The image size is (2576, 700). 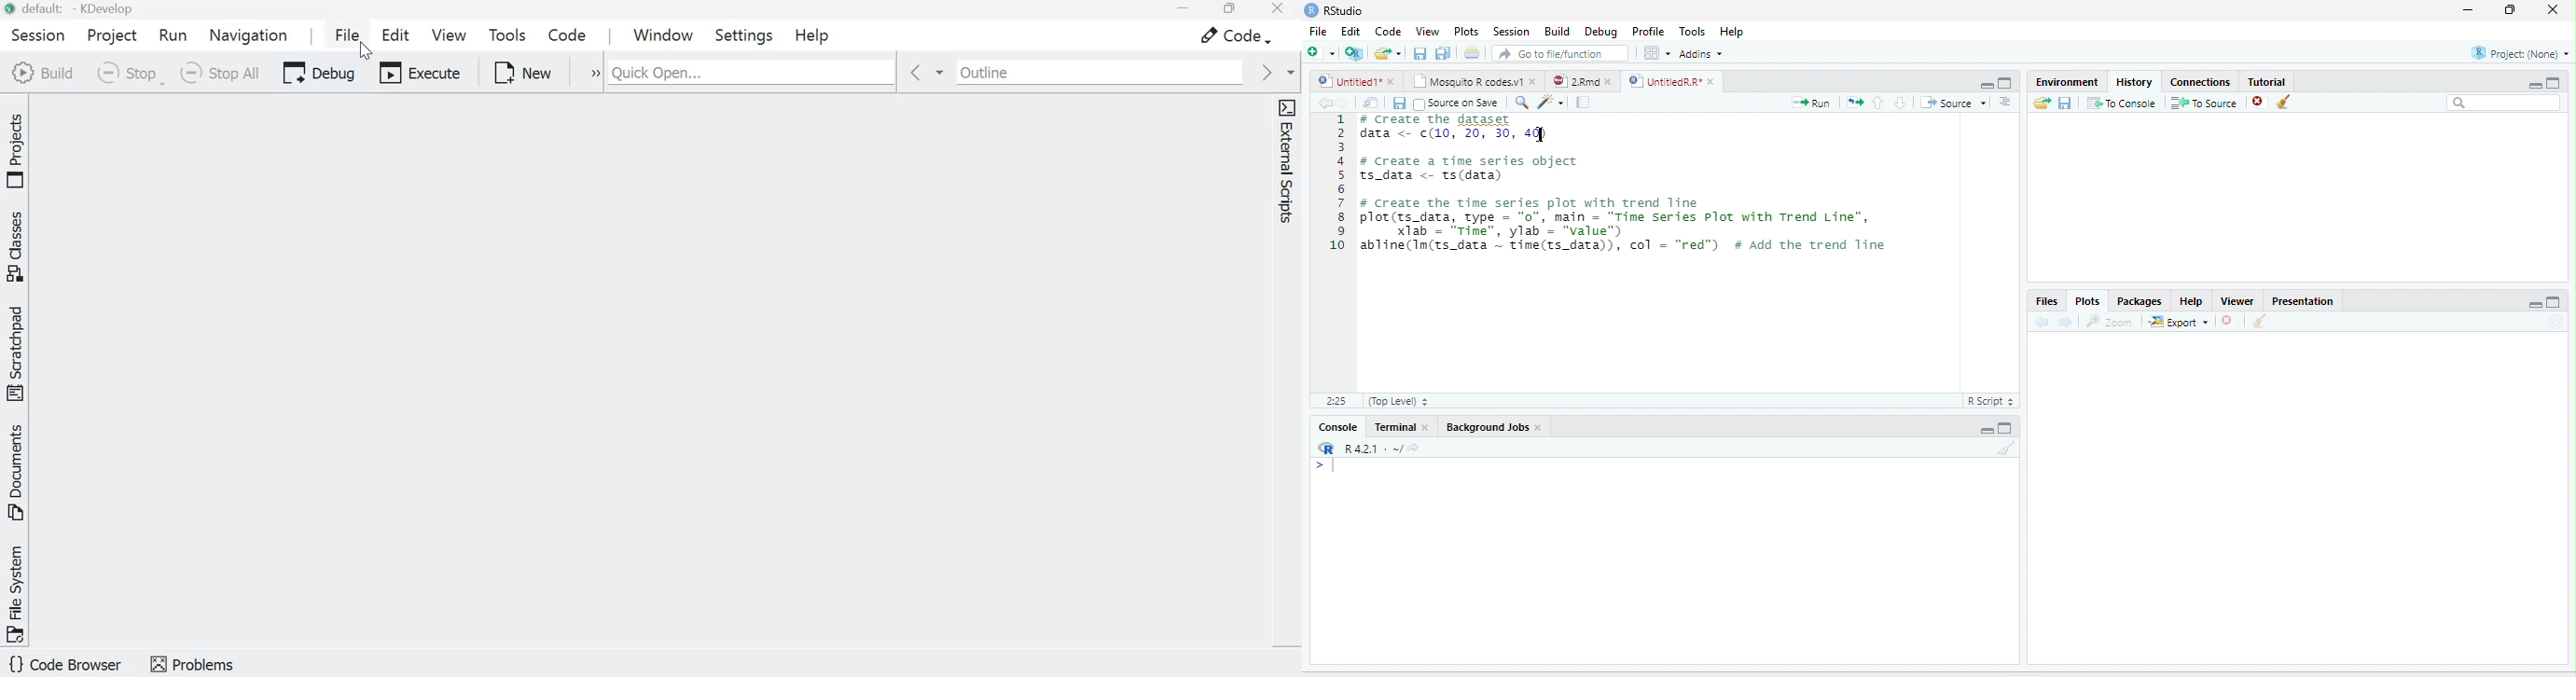 I want to click on Files, so click(x=2047, y=301).